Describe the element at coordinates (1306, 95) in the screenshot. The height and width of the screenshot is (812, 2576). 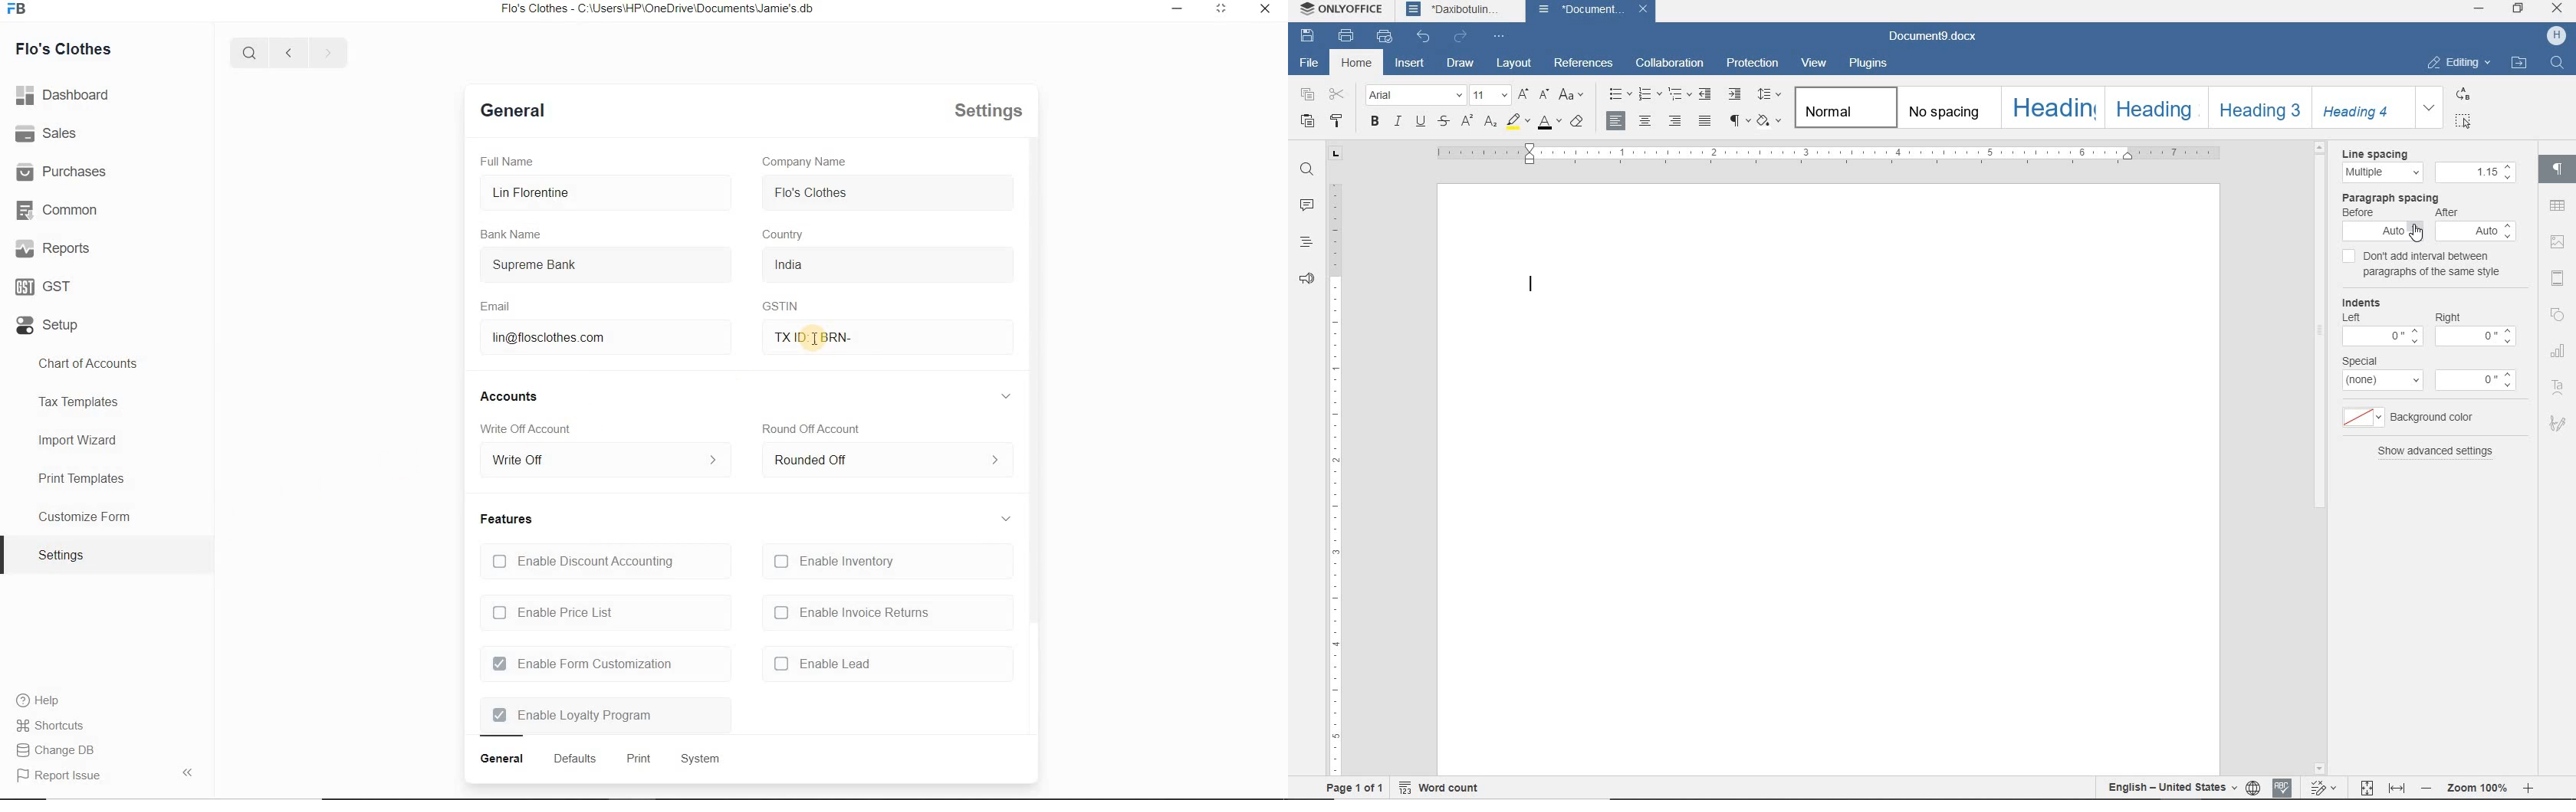
I see `copy` at that location.